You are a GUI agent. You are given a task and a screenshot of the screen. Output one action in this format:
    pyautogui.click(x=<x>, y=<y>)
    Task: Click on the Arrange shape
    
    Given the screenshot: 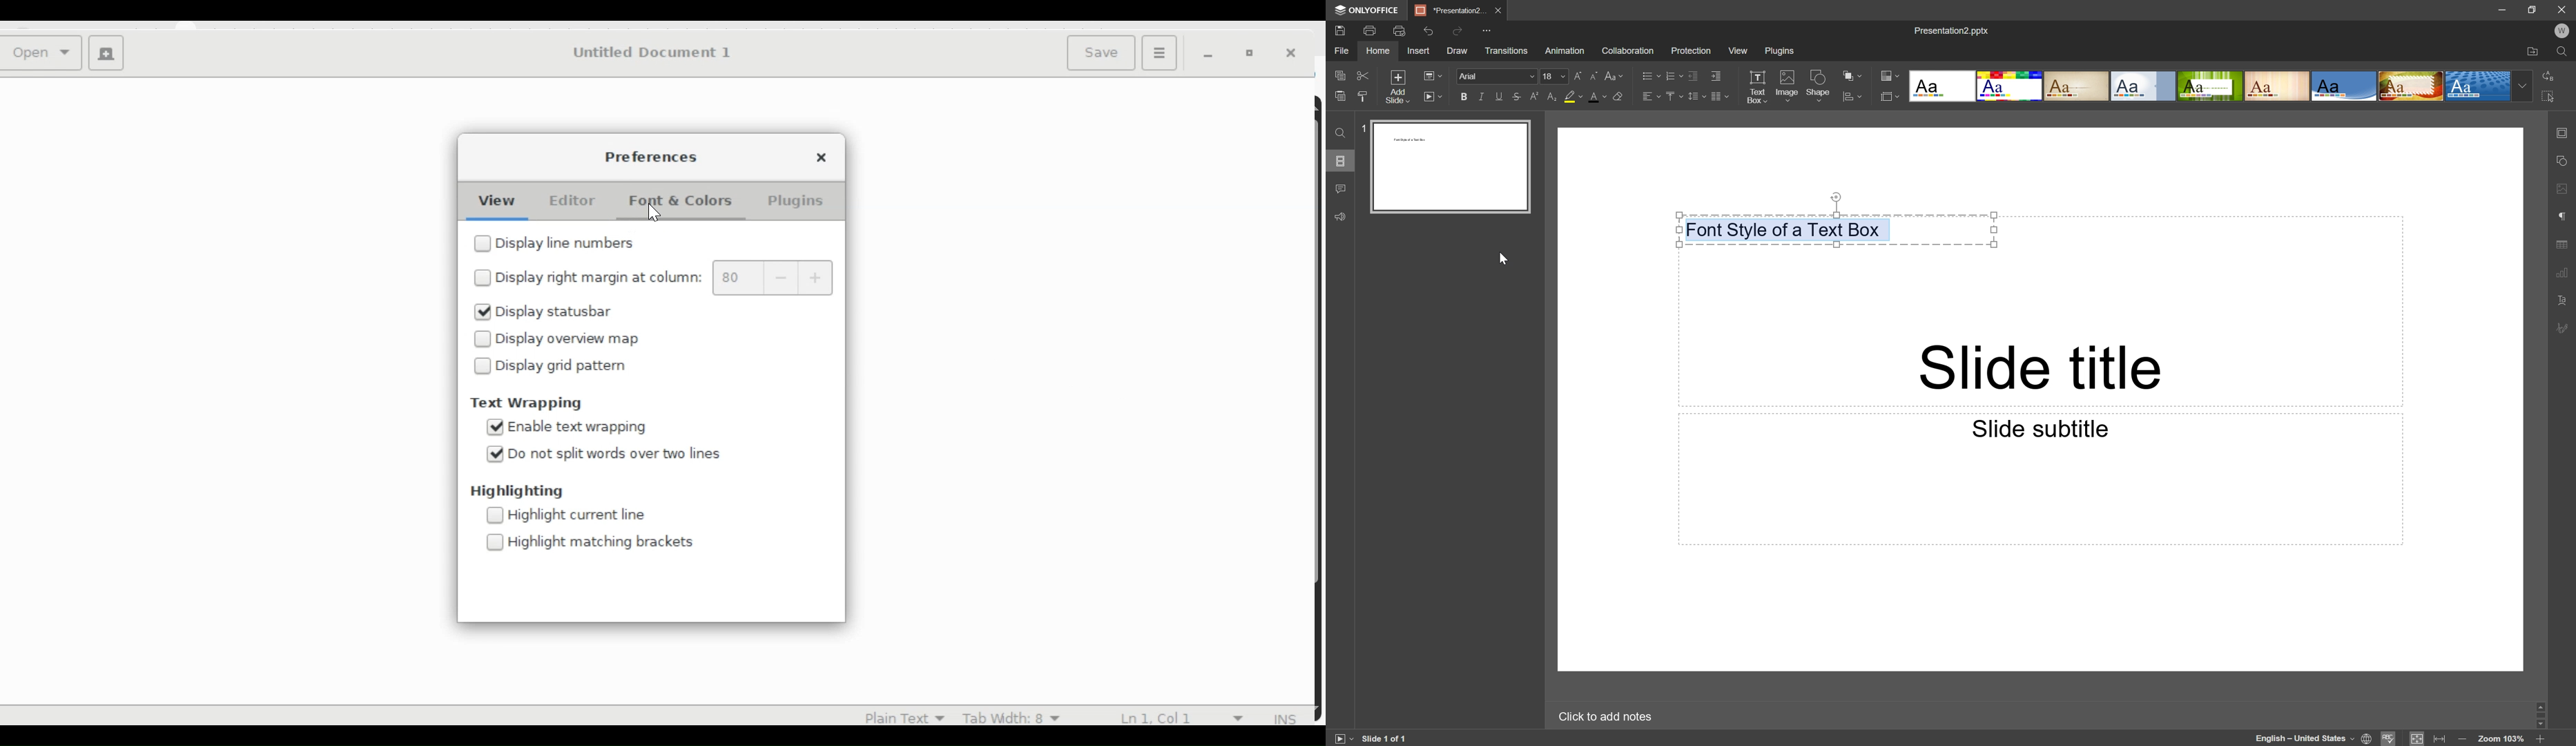 What is the action you would take?
    pyautogui.click(x=1852, y=73)
    